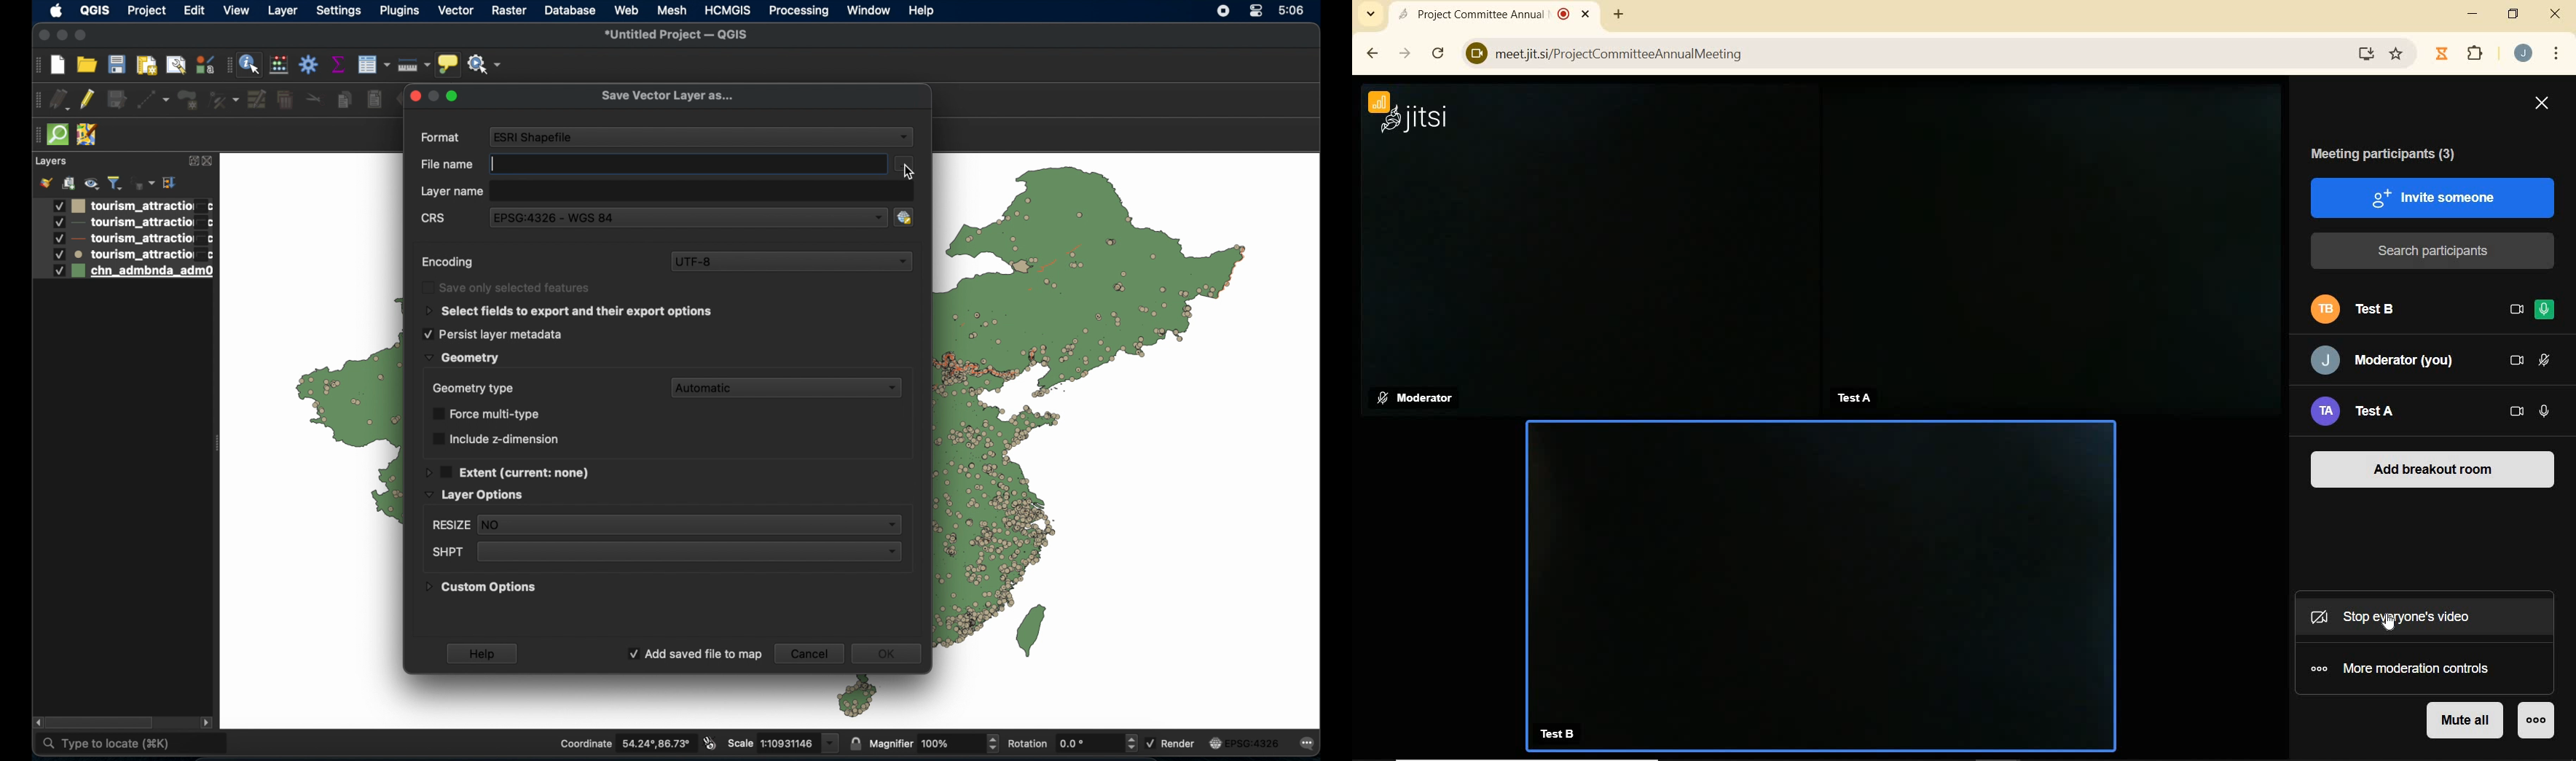  I want to click on select fields to export options, so click(570, 311).